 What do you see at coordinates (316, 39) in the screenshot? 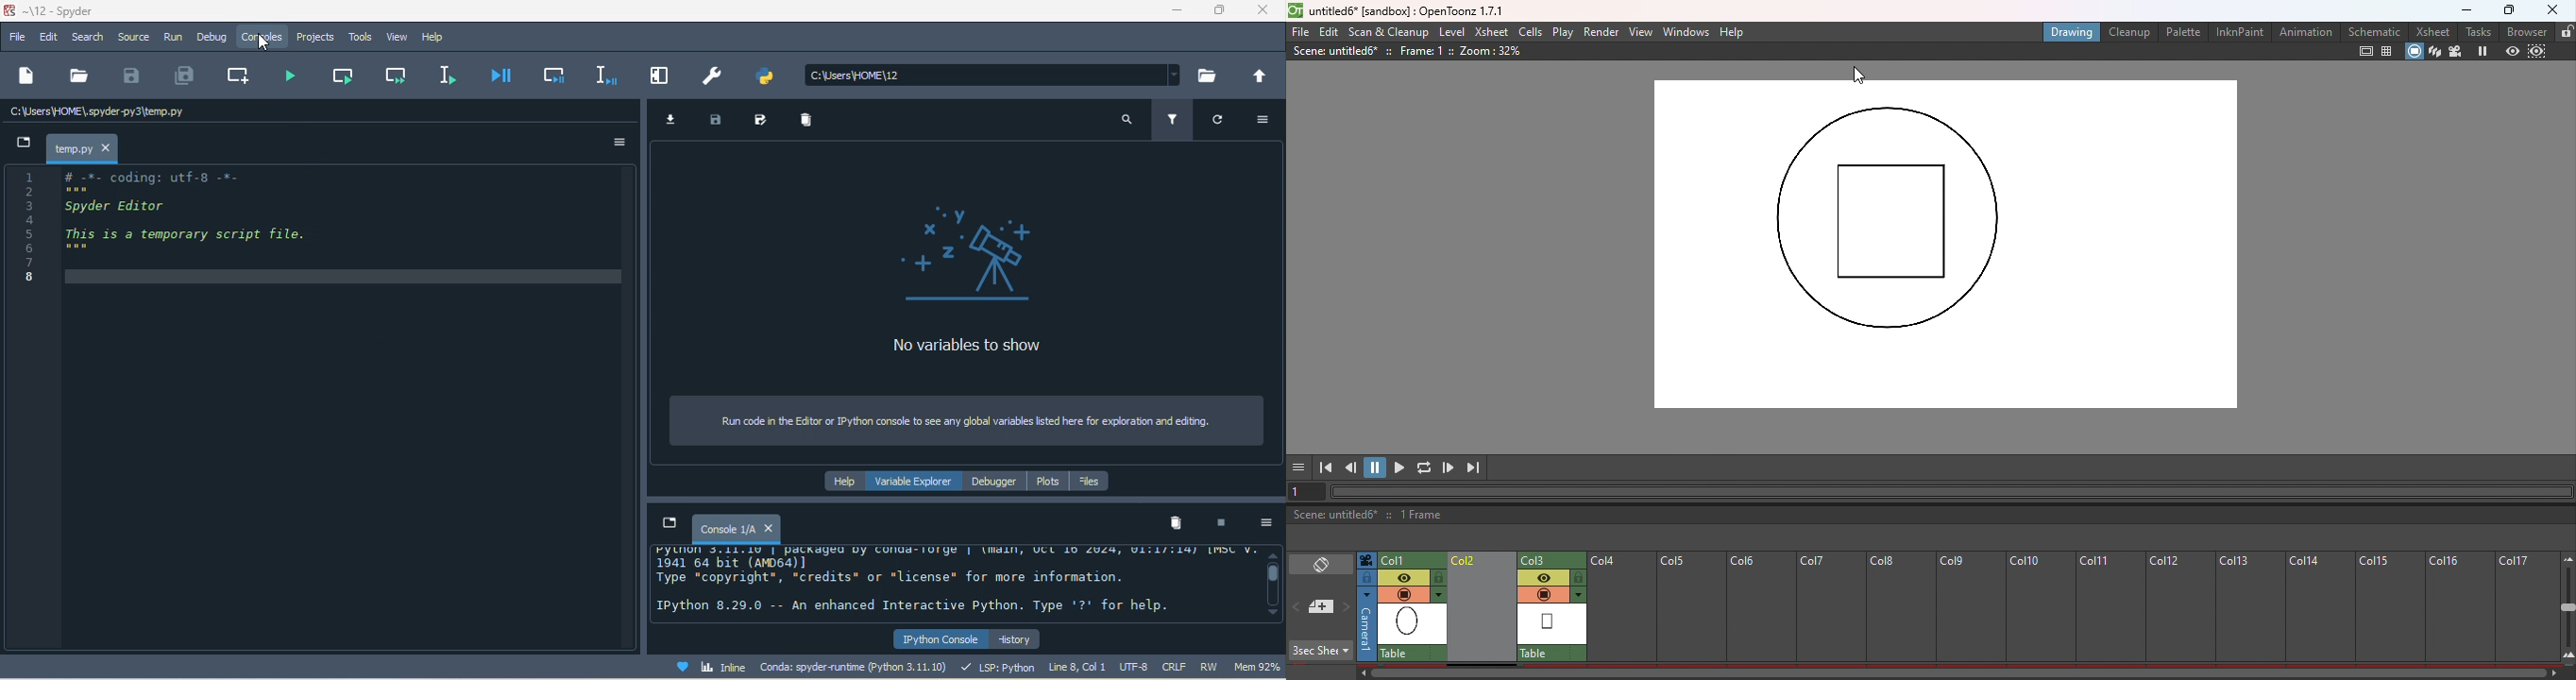
I see `projects` at bounding box center [316, 39].